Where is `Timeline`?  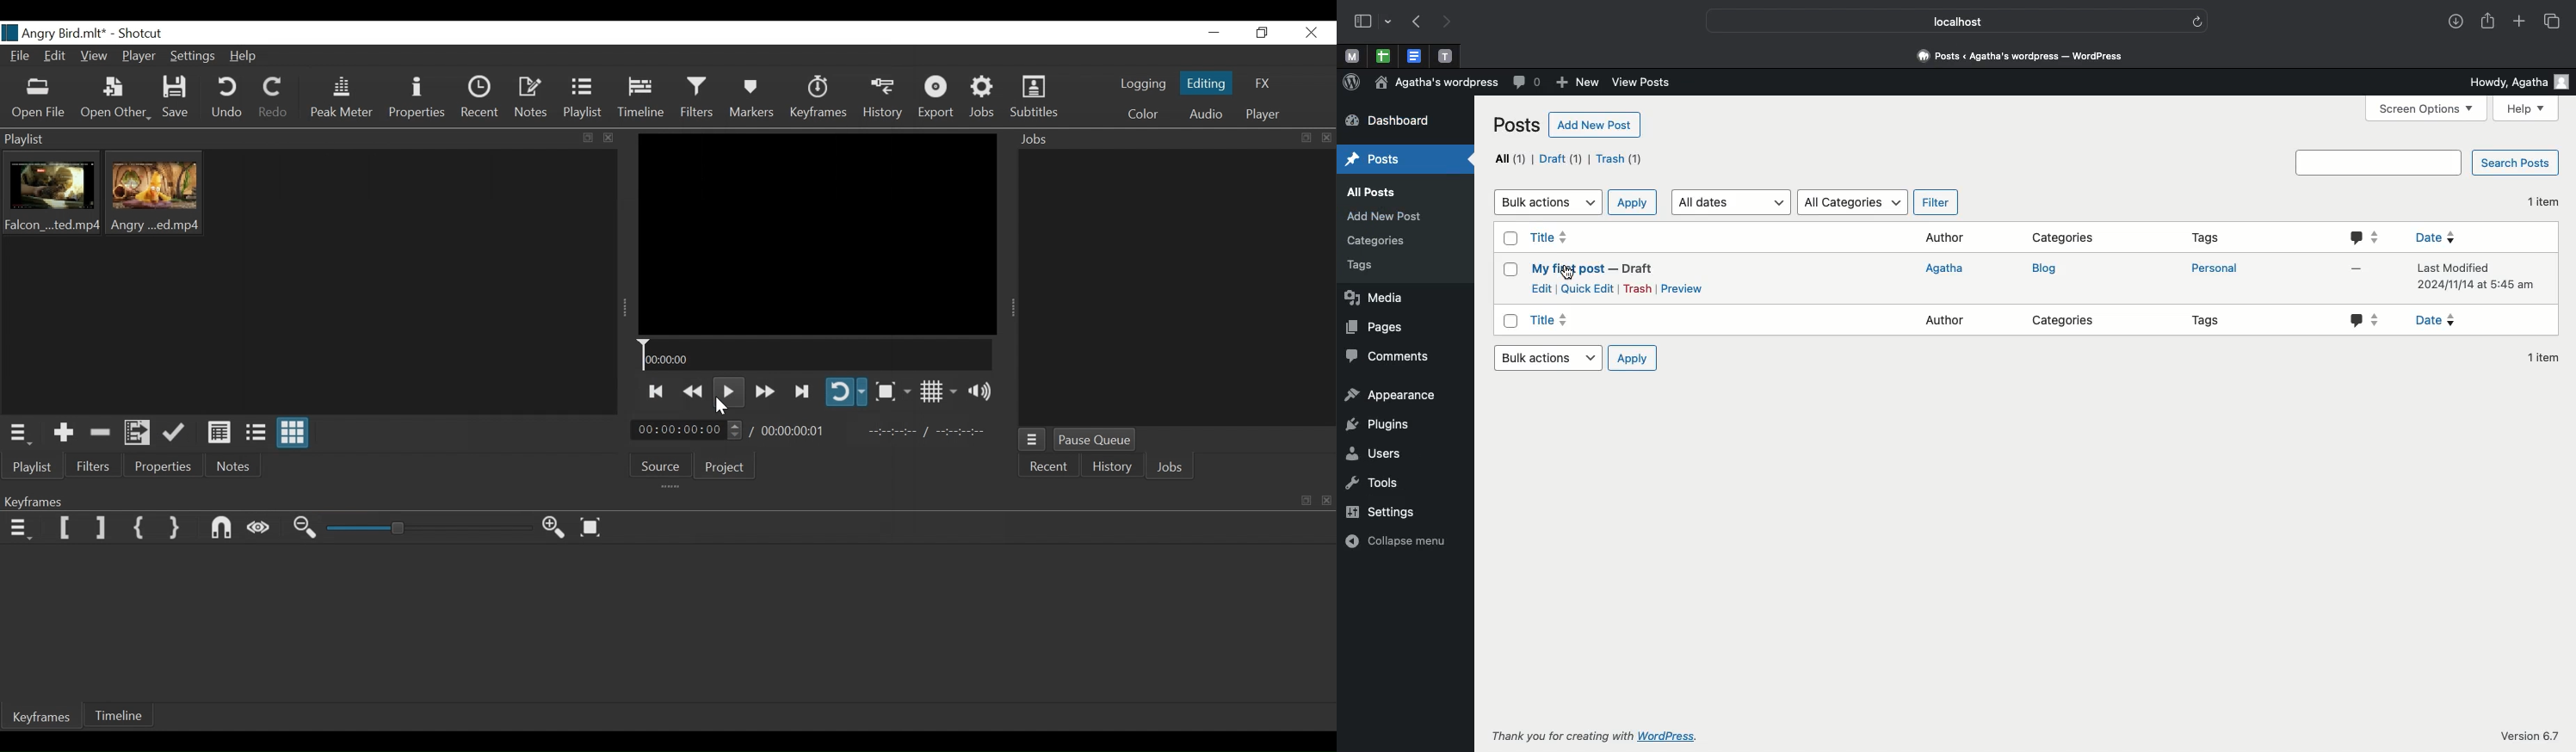
Timeline is located at coordinates (816, 354).